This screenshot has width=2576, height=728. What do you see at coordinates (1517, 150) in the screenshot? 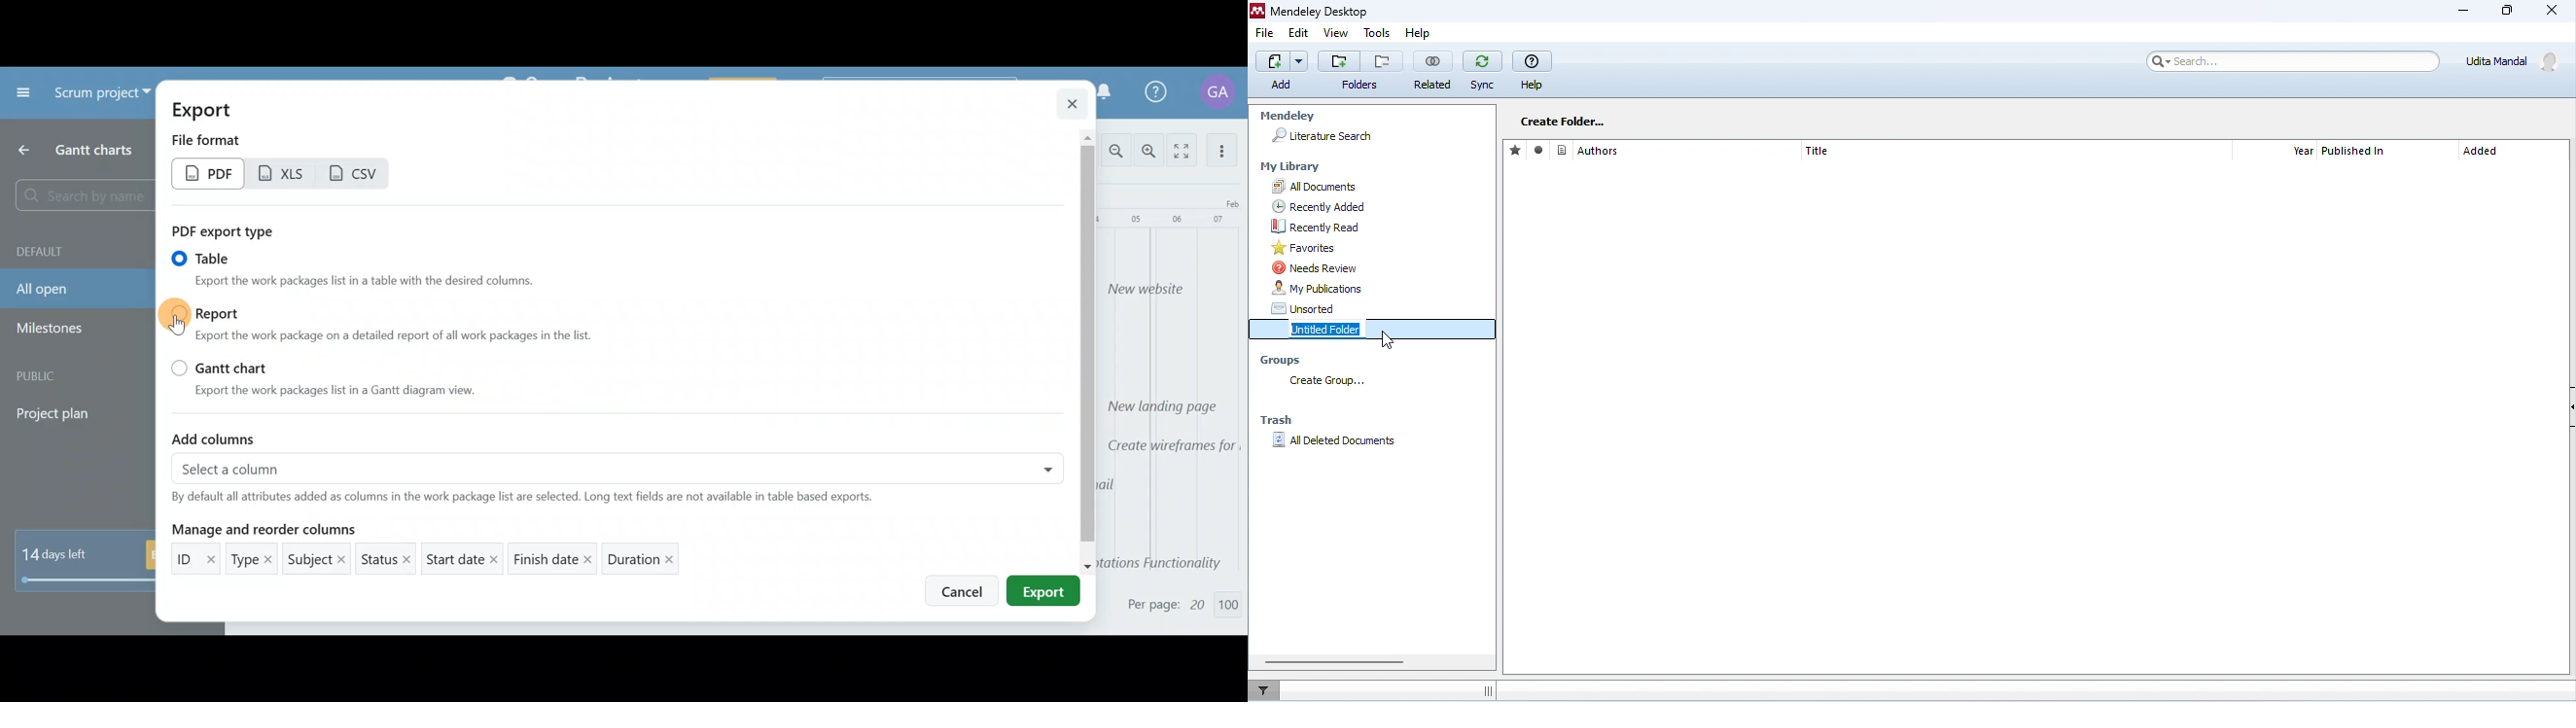
I see `favorite` at bounding box center [1517, 150].